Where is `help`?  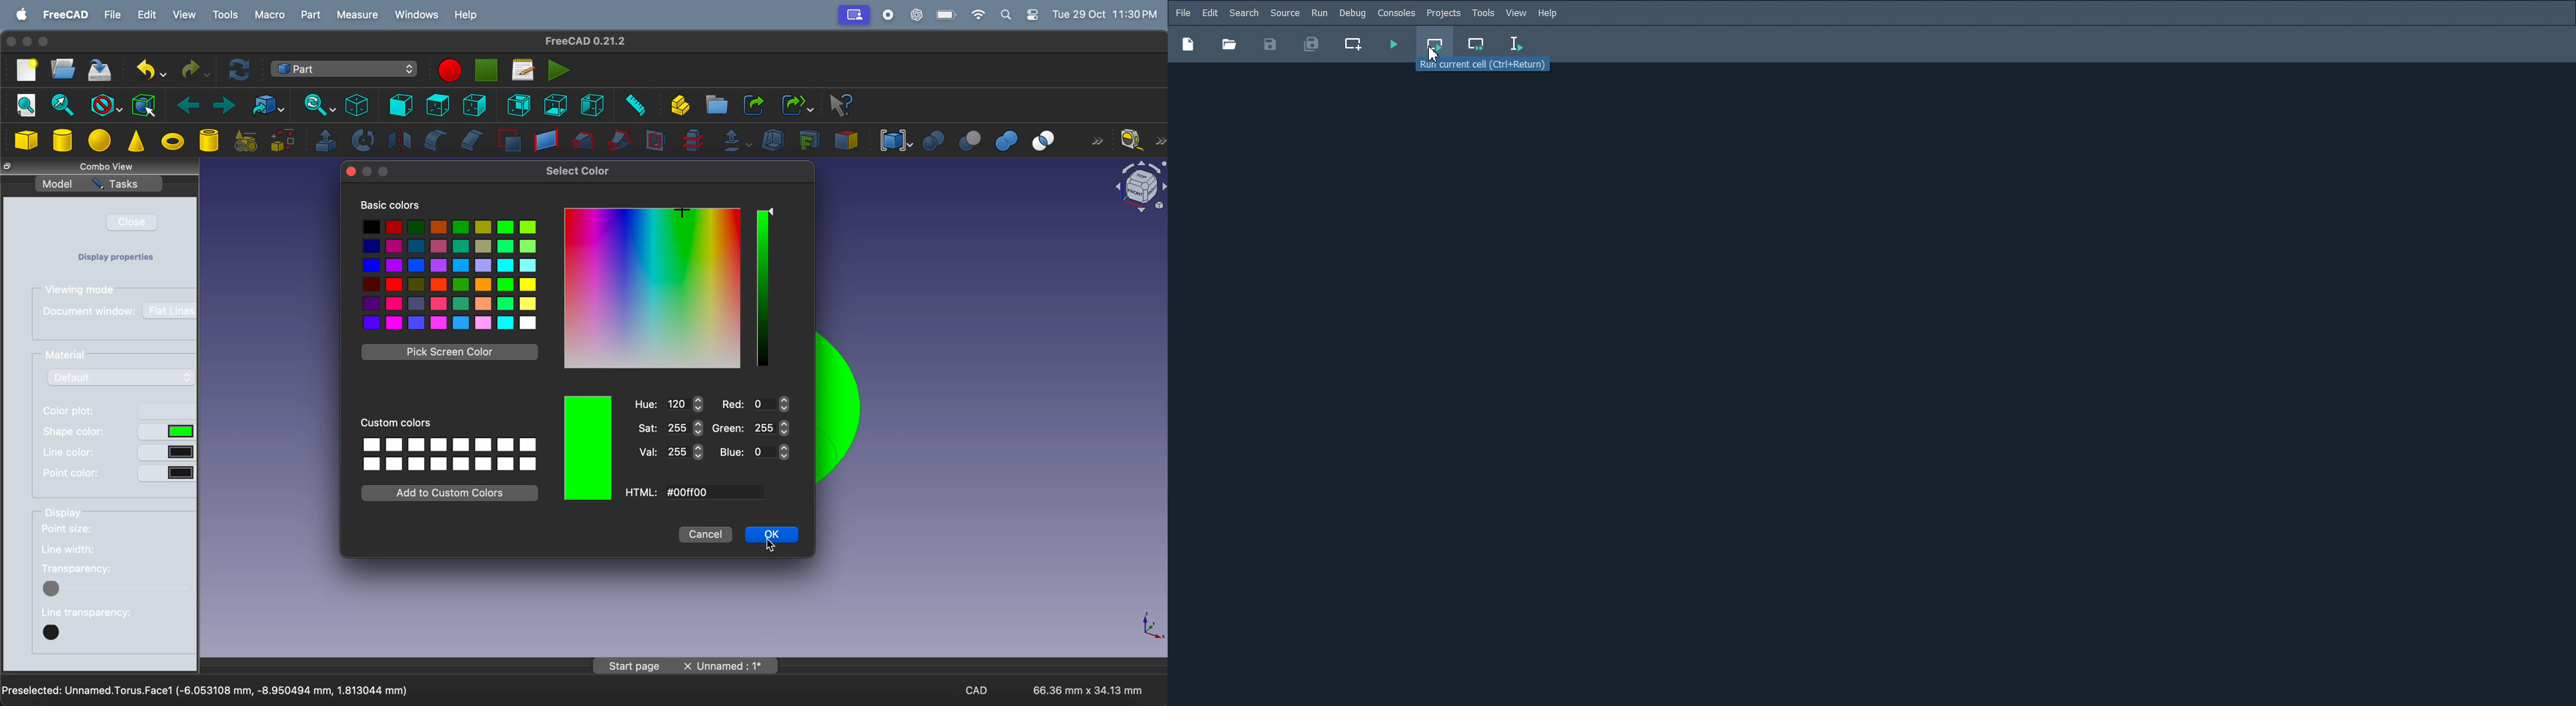 help is located at coordinates (467, 15).